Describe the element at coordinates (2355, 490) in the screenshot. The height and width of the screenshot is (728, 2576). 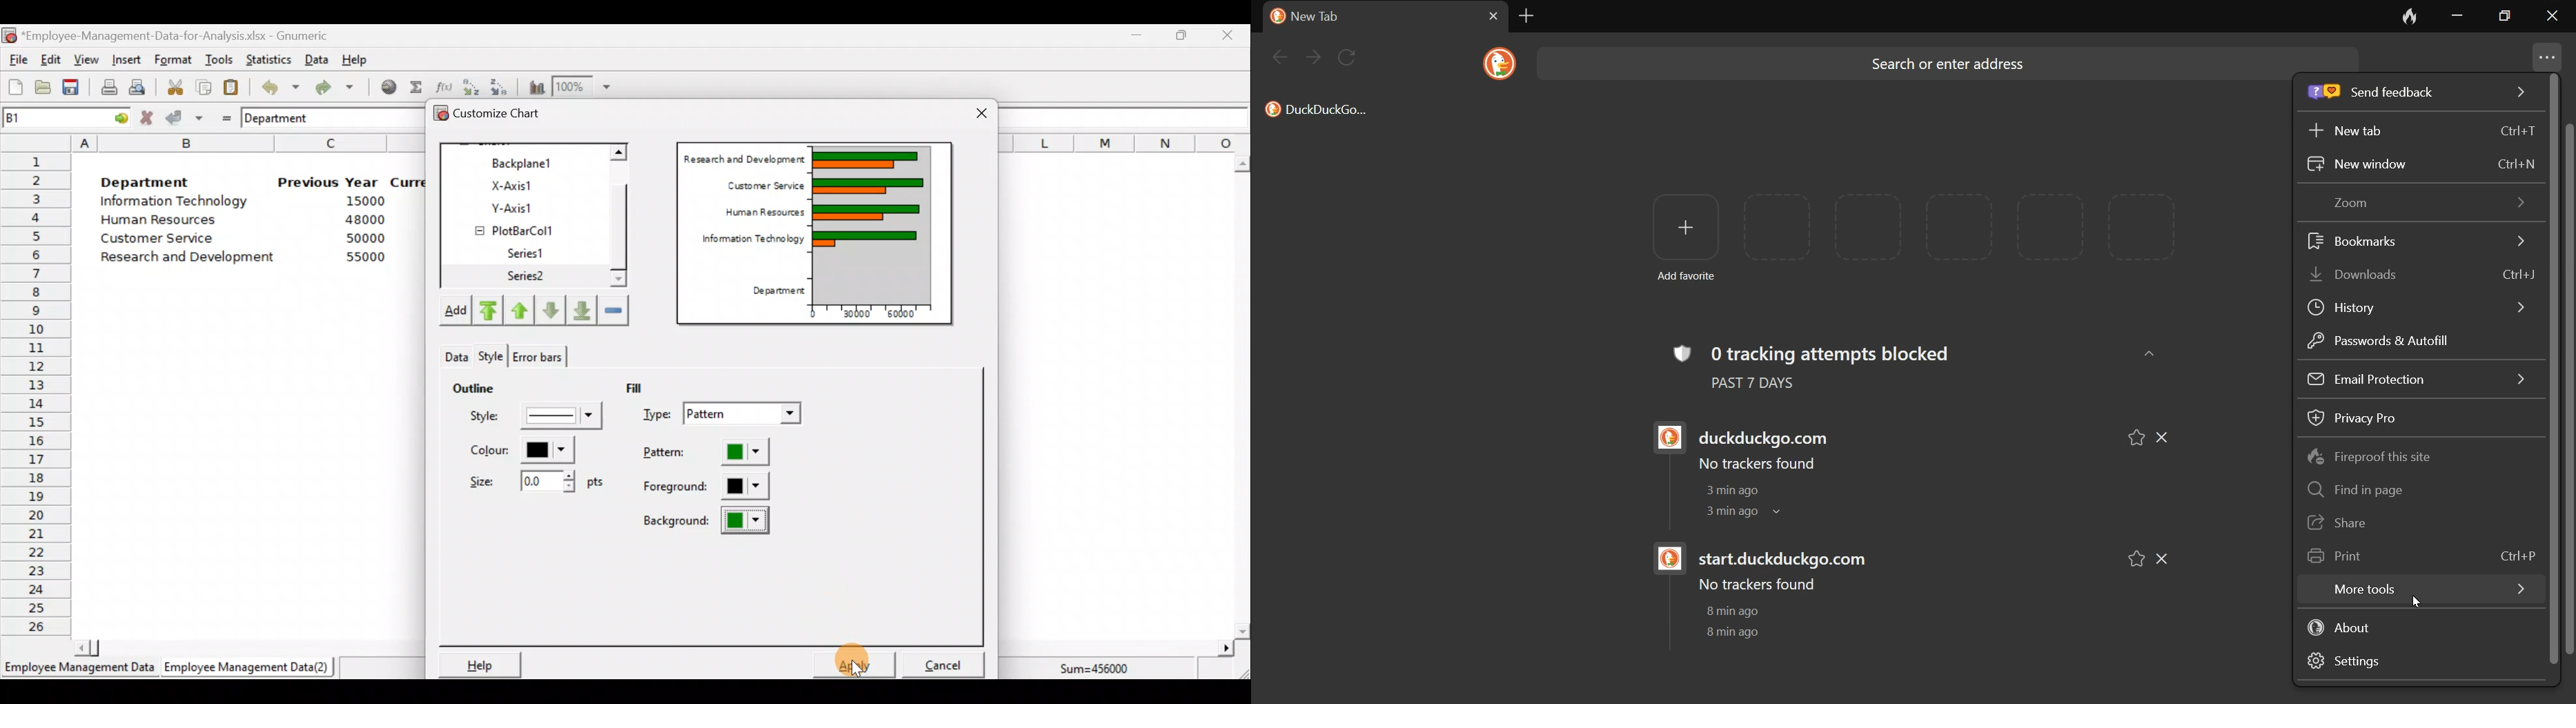
I see `Find in page` at that location.